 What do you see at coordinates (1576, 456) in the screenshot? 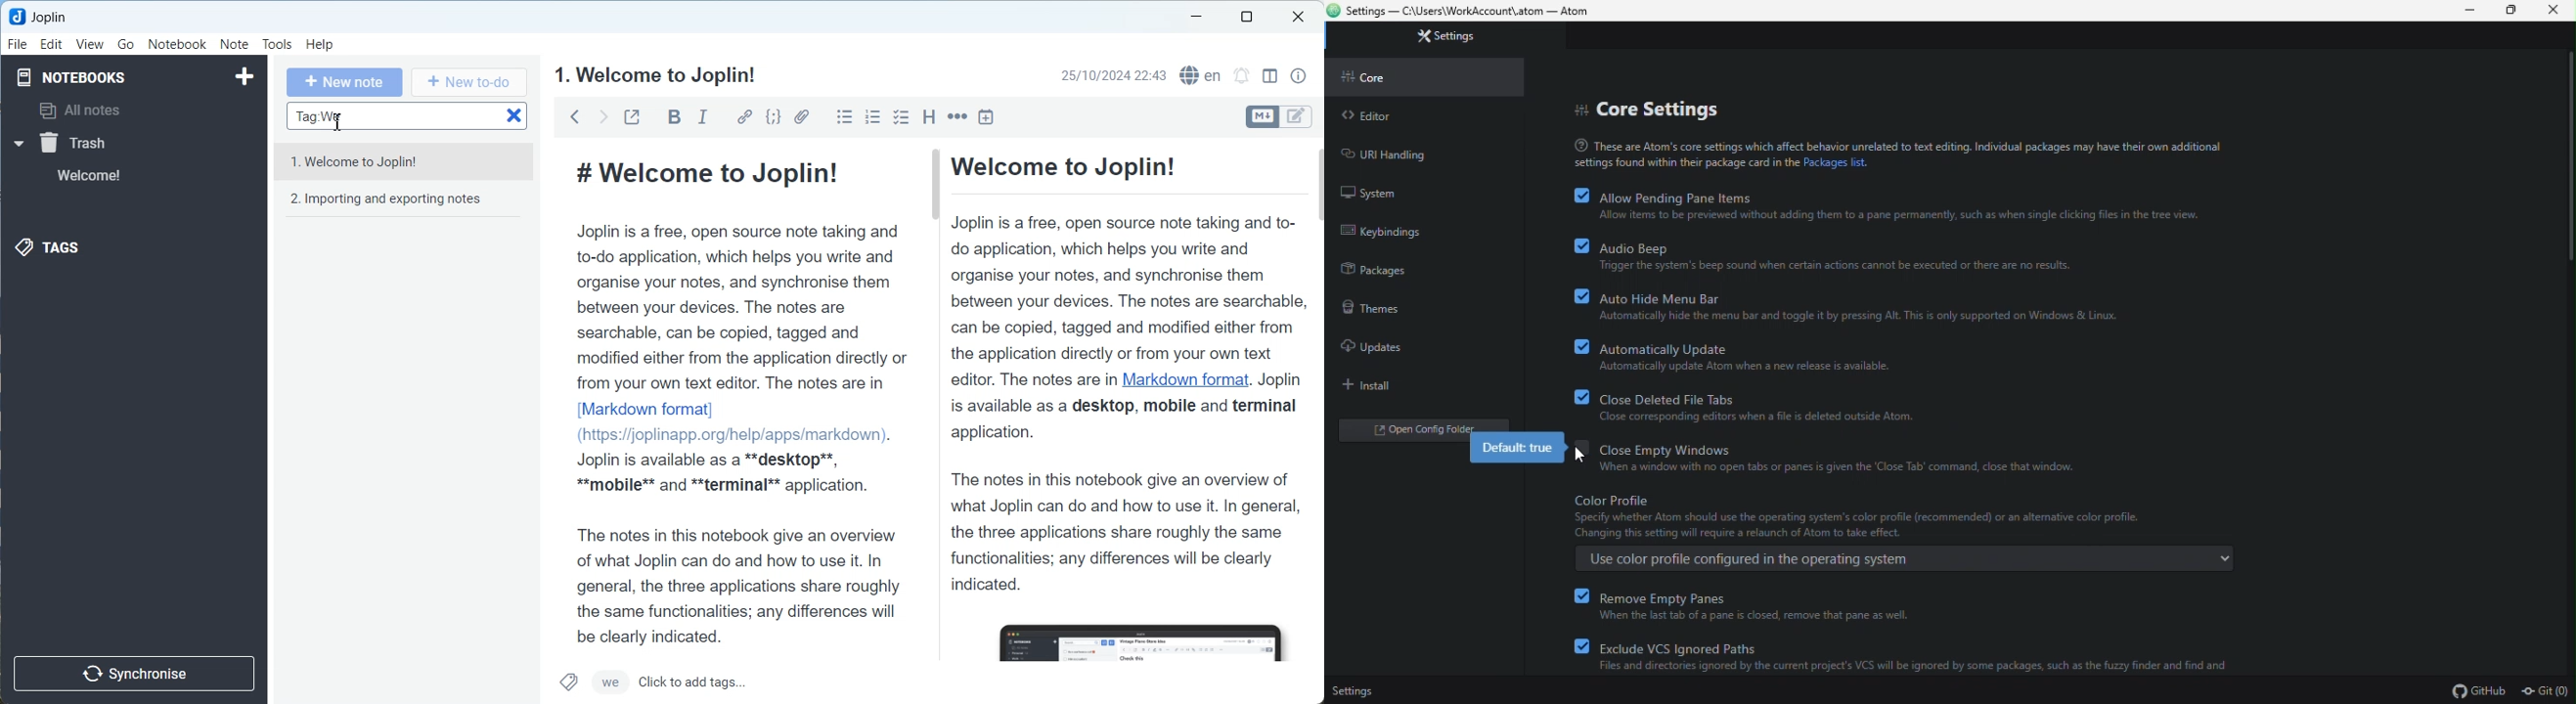
I see `Cursor` at bounding box center [1576, 456].